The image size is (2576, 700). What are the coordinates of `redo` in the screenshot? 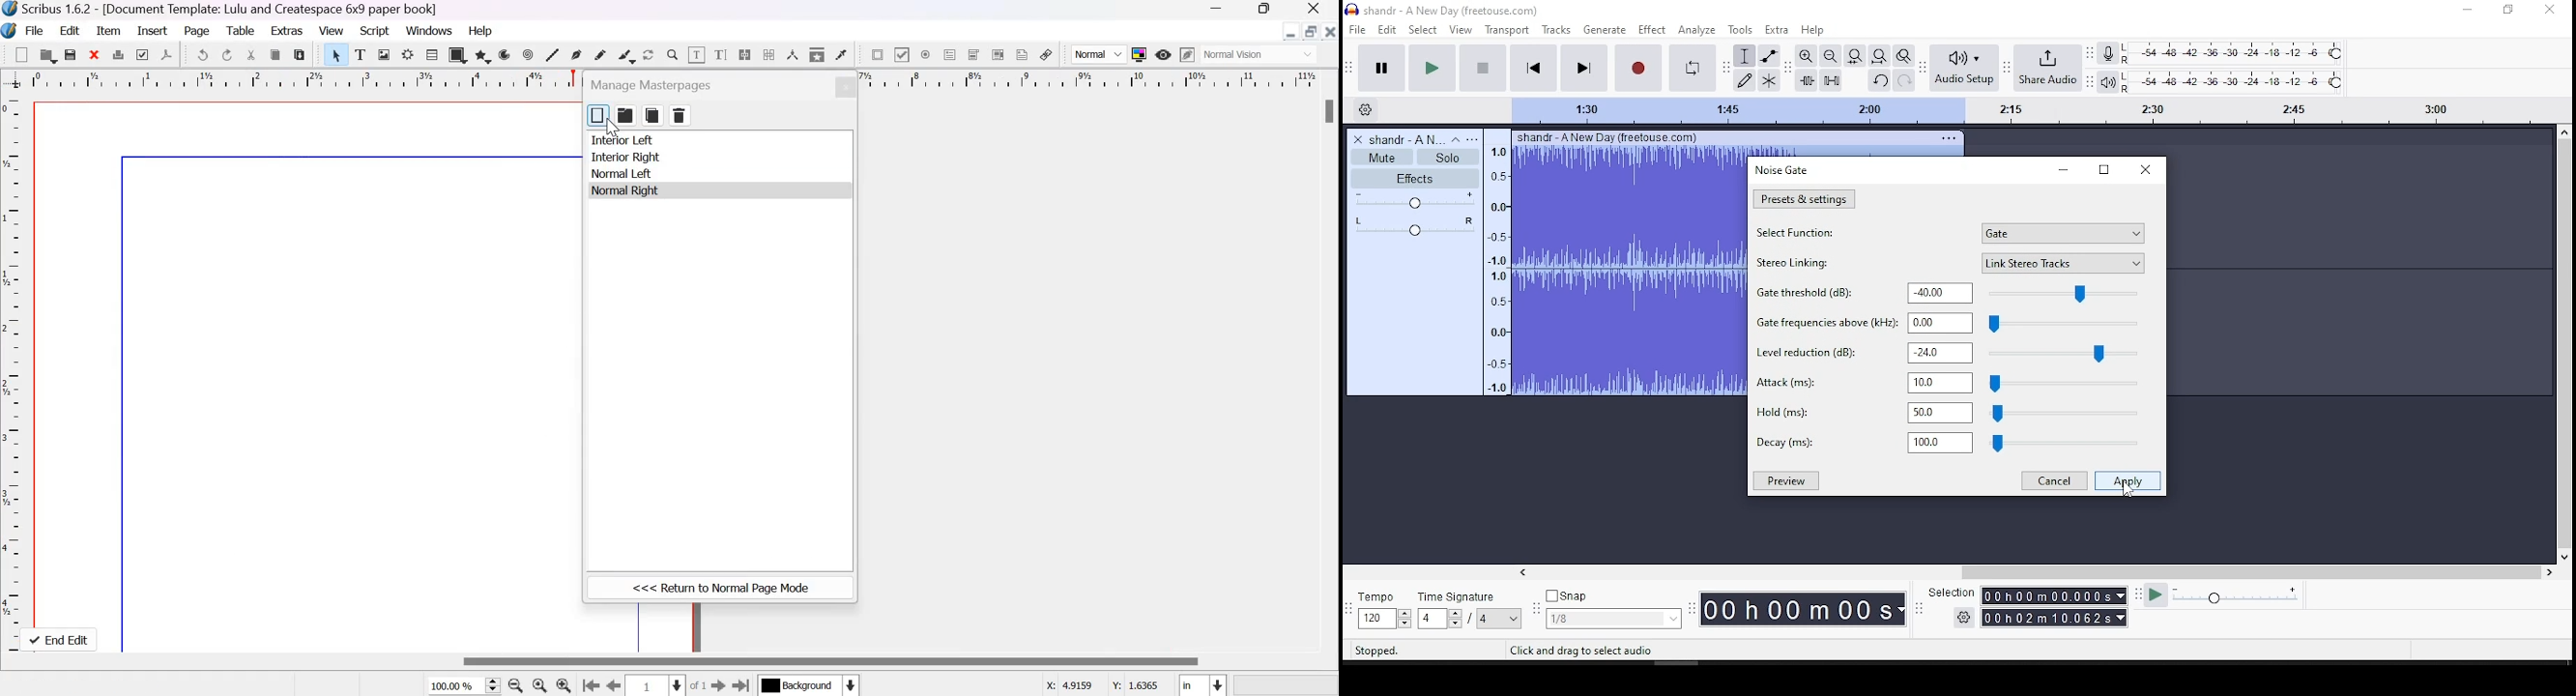 It's located at (1904, 79).